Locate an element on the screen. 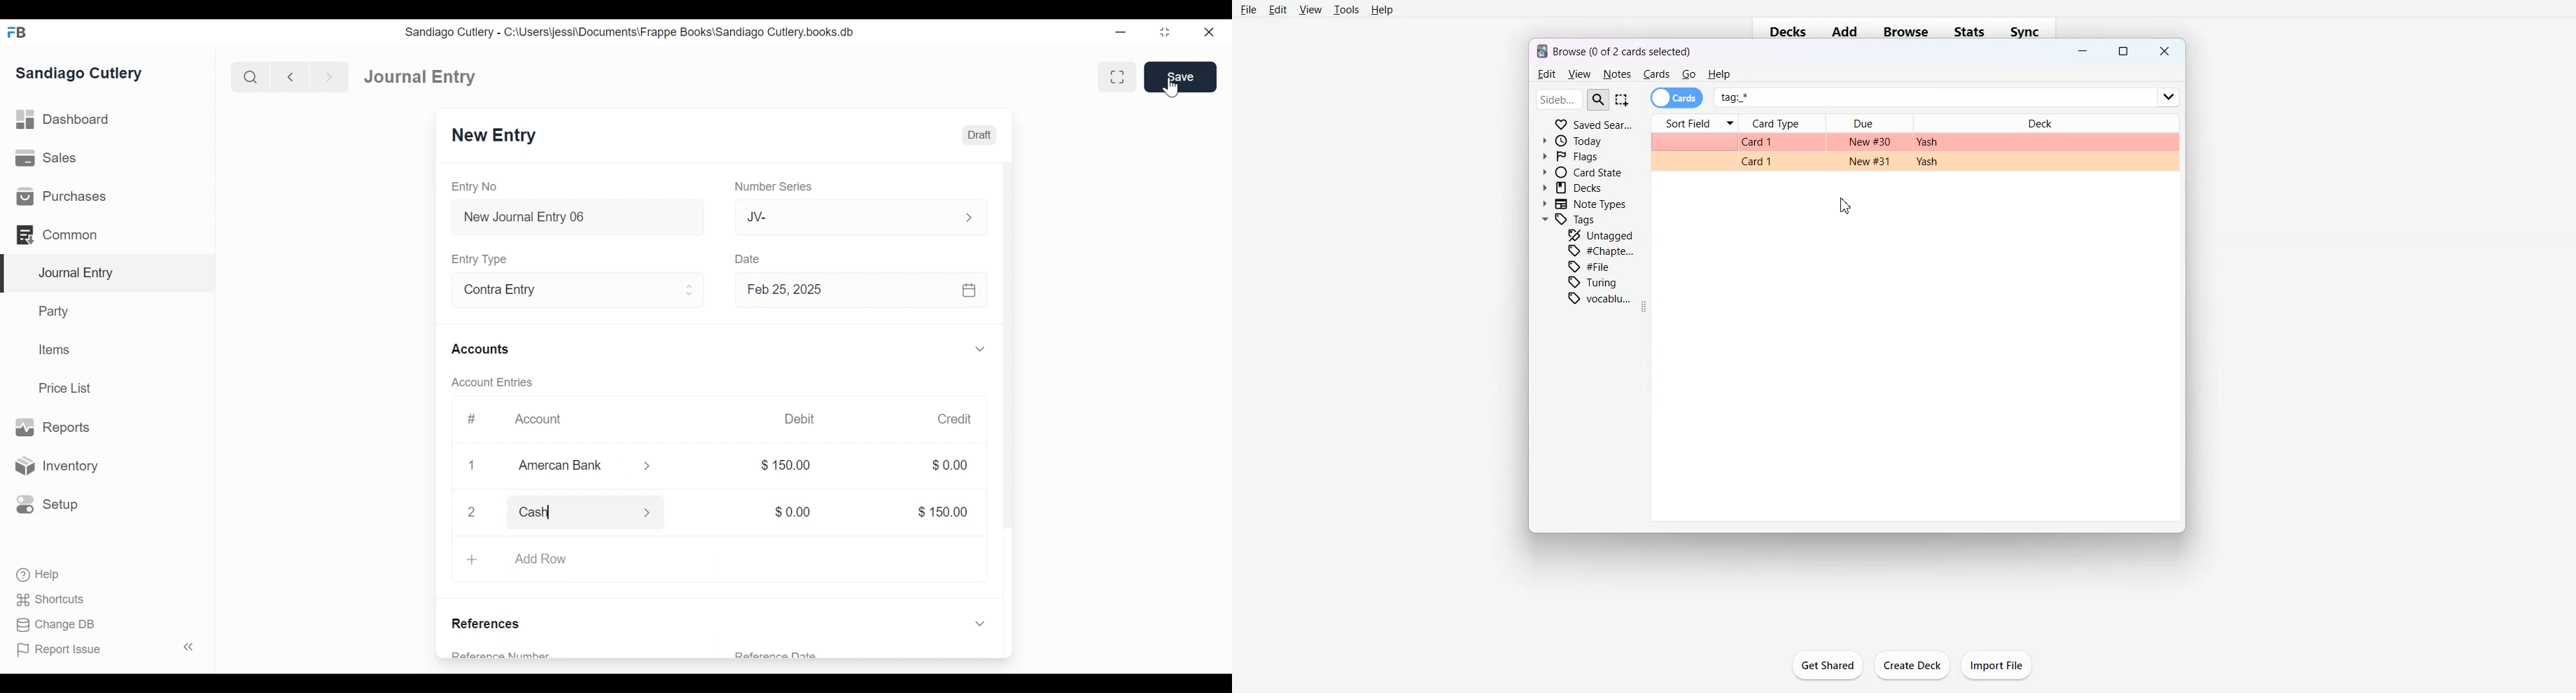  Add is located at coordinates (1844, 32).